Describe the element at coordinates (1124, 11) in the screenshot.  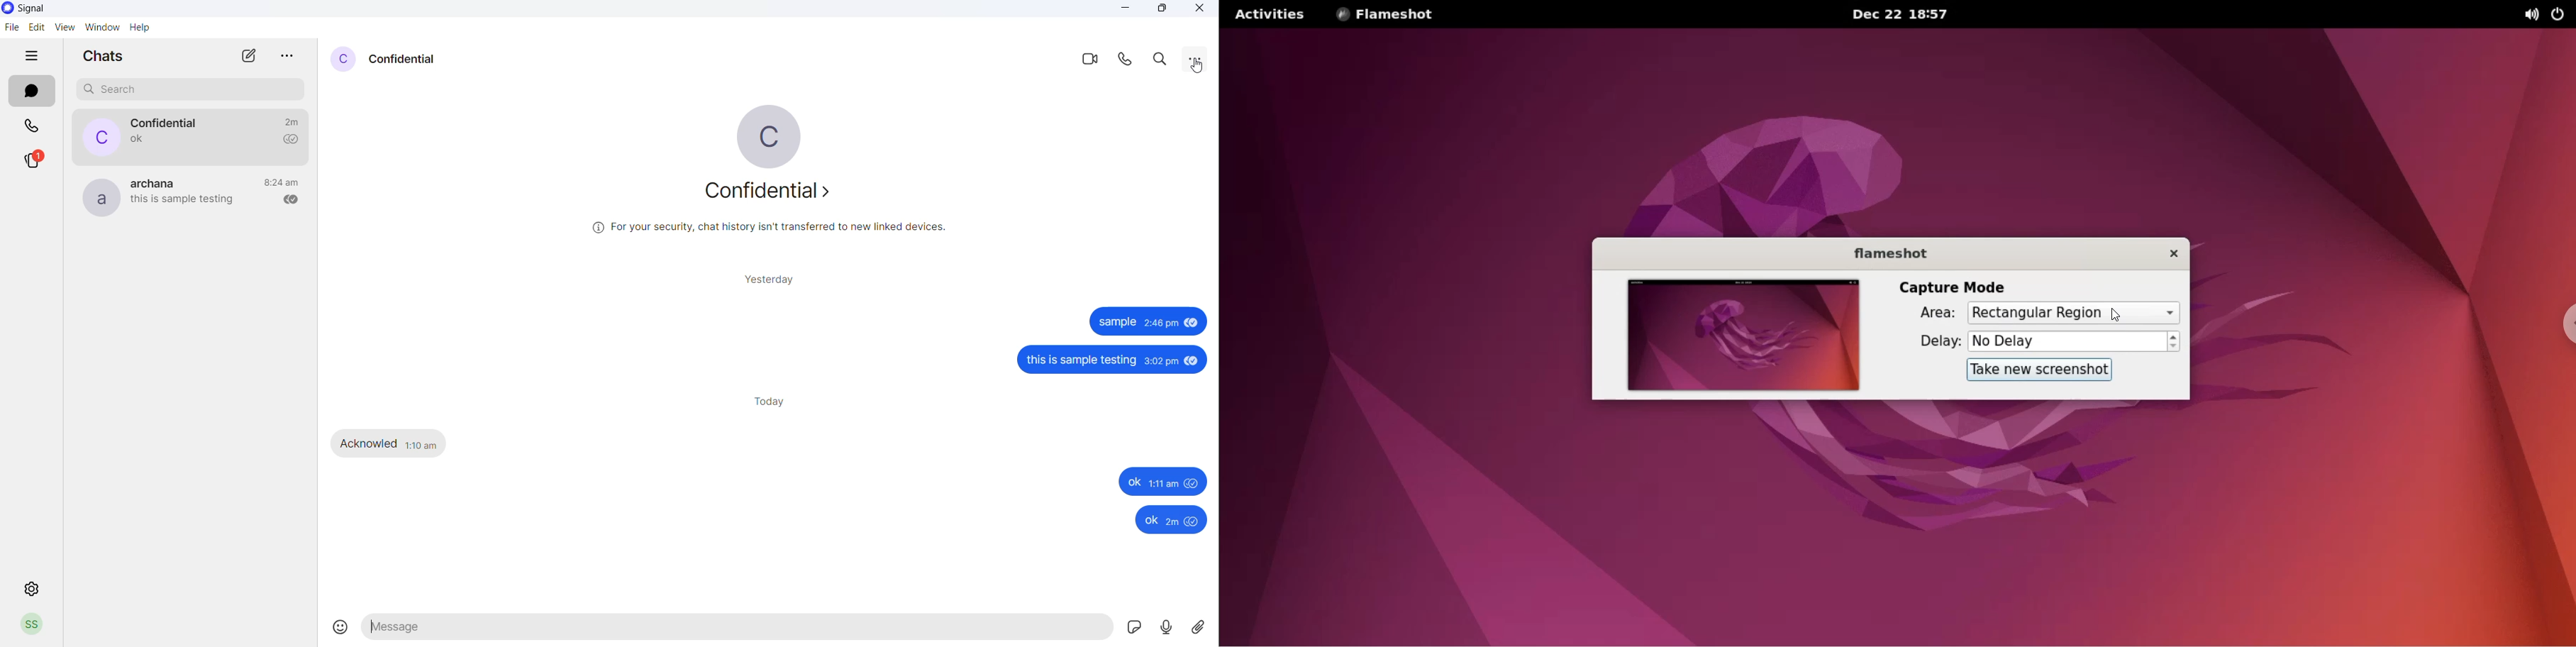
I see `minimize` at that location.